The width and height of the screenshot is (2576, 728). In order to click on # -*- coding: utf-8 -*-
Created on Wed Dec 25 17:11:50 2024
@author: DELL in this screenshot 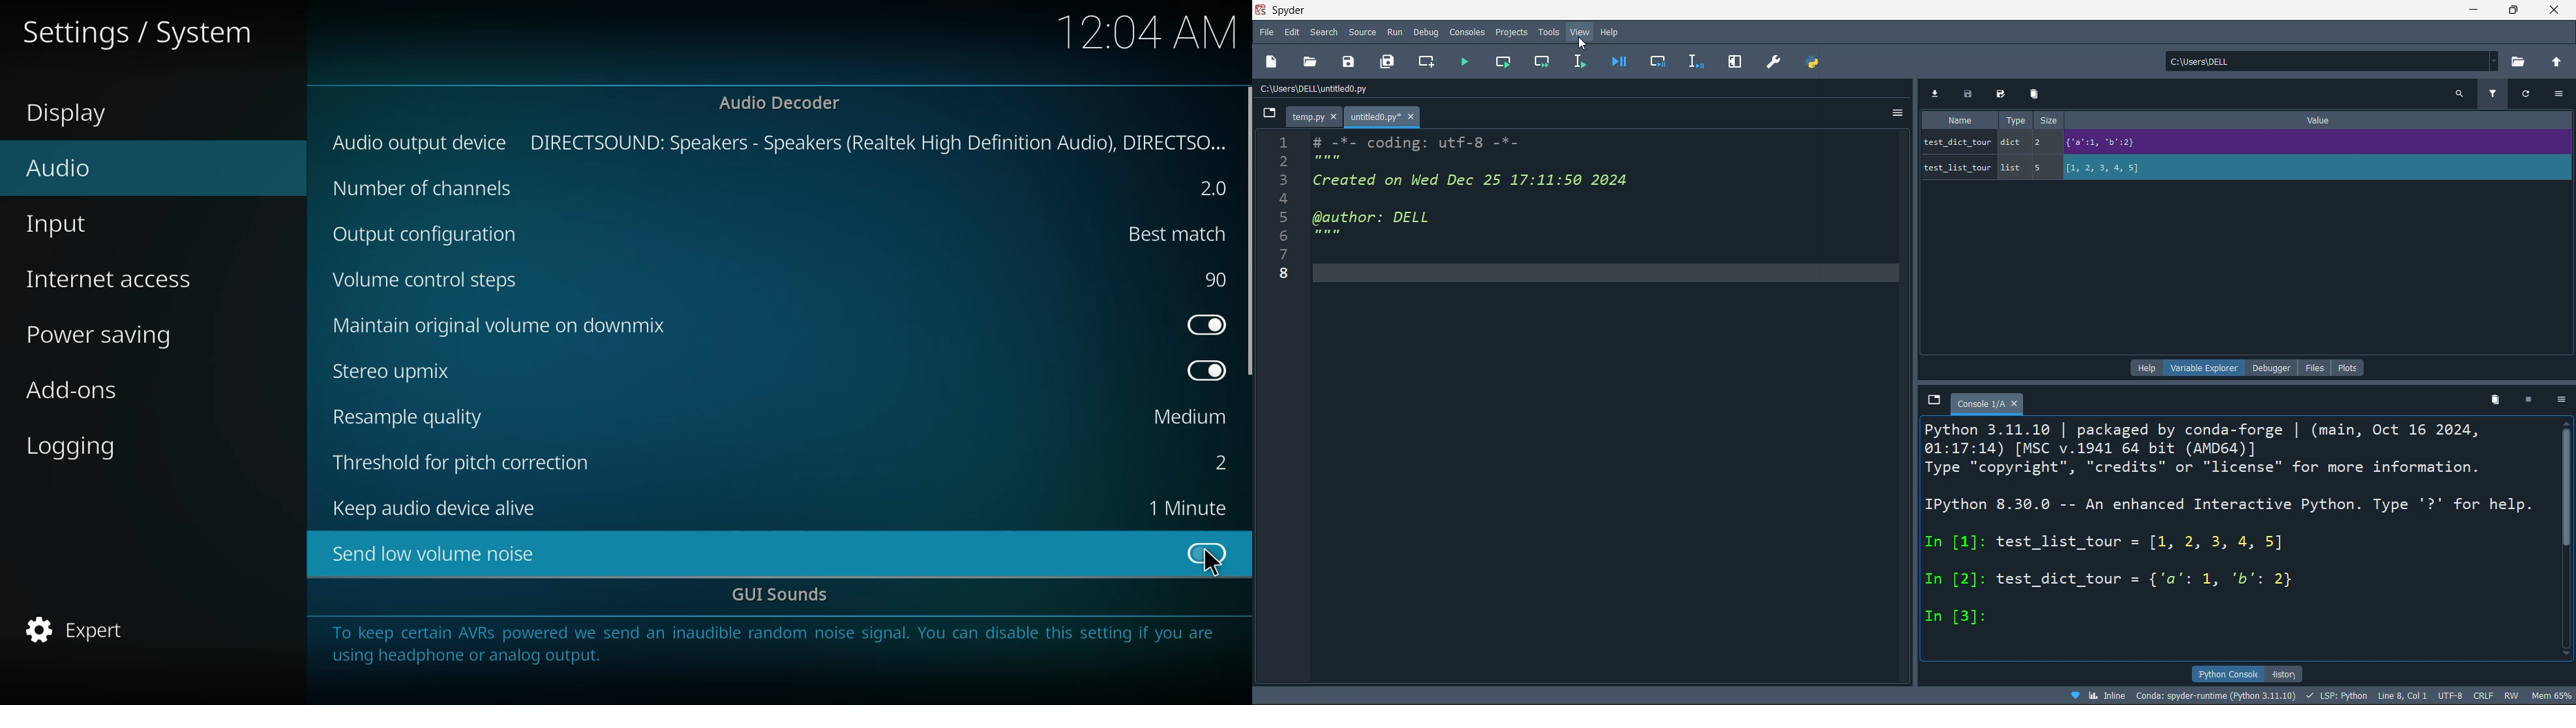, I will do `click(1481, 206)`.